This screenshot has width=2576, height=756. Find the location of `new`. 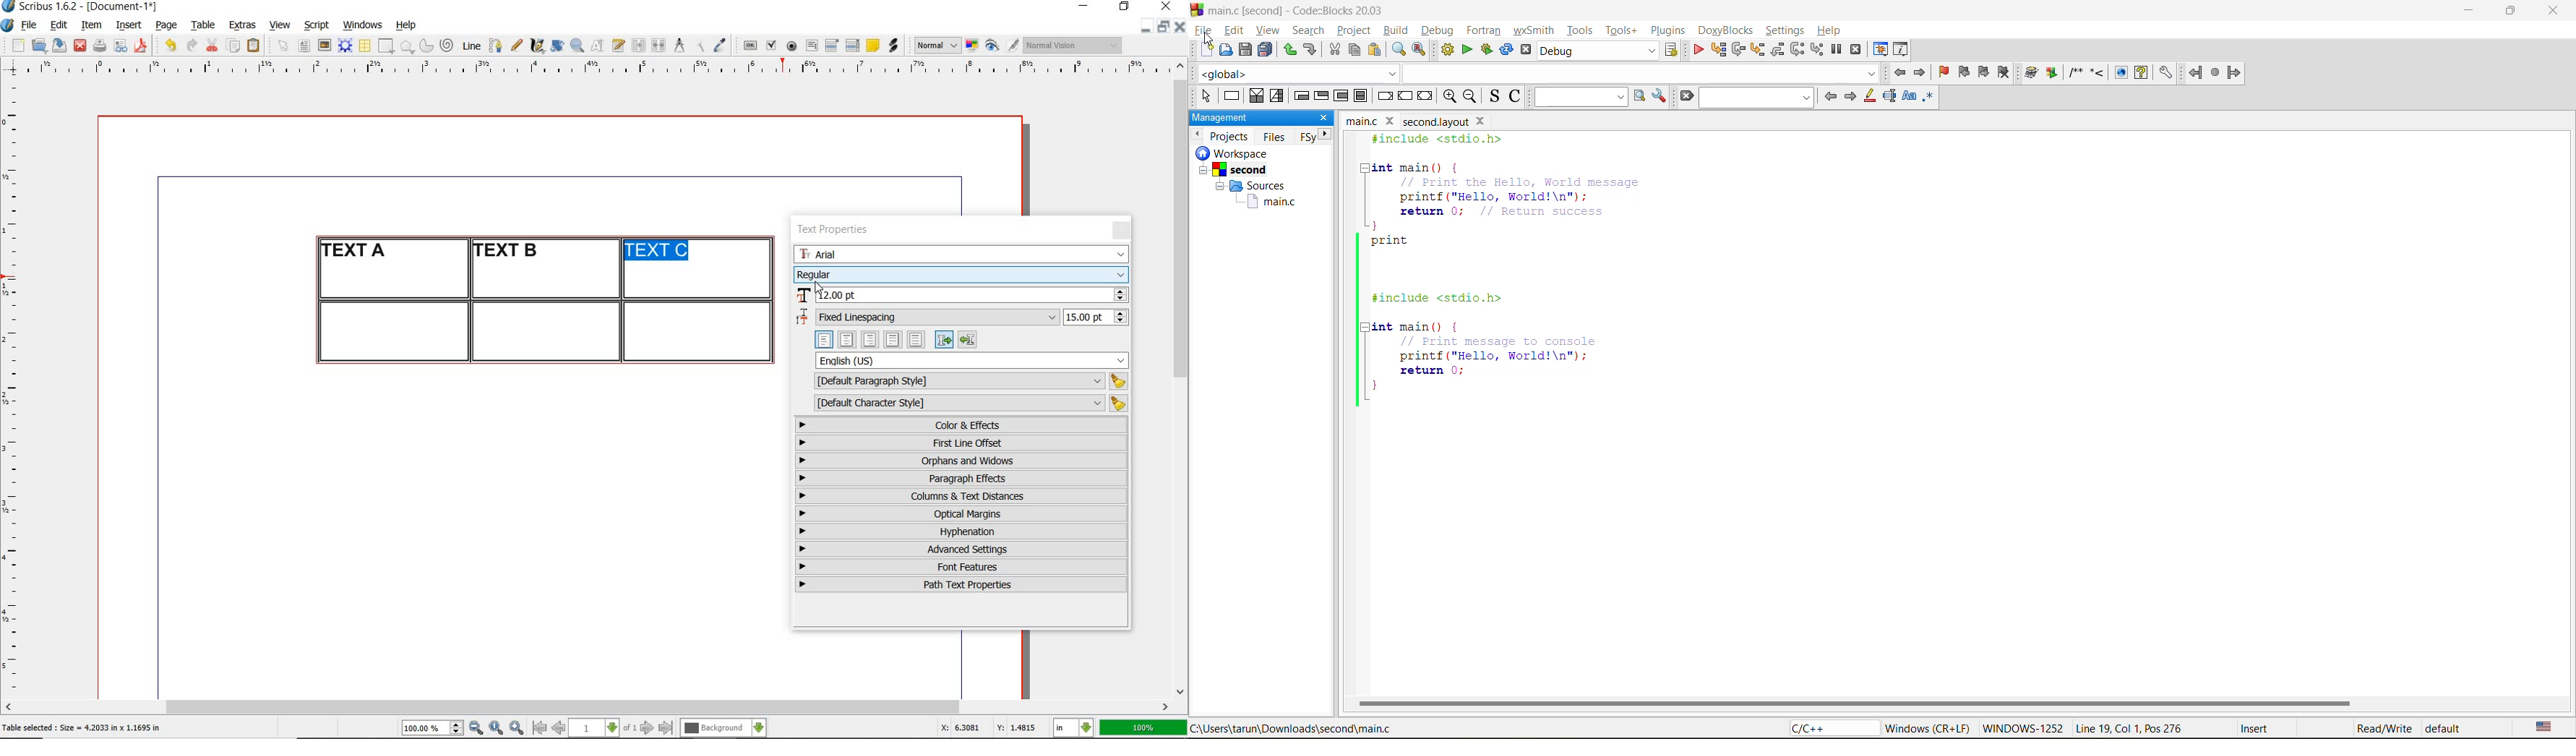

new is located at coordinates (1201, 53).